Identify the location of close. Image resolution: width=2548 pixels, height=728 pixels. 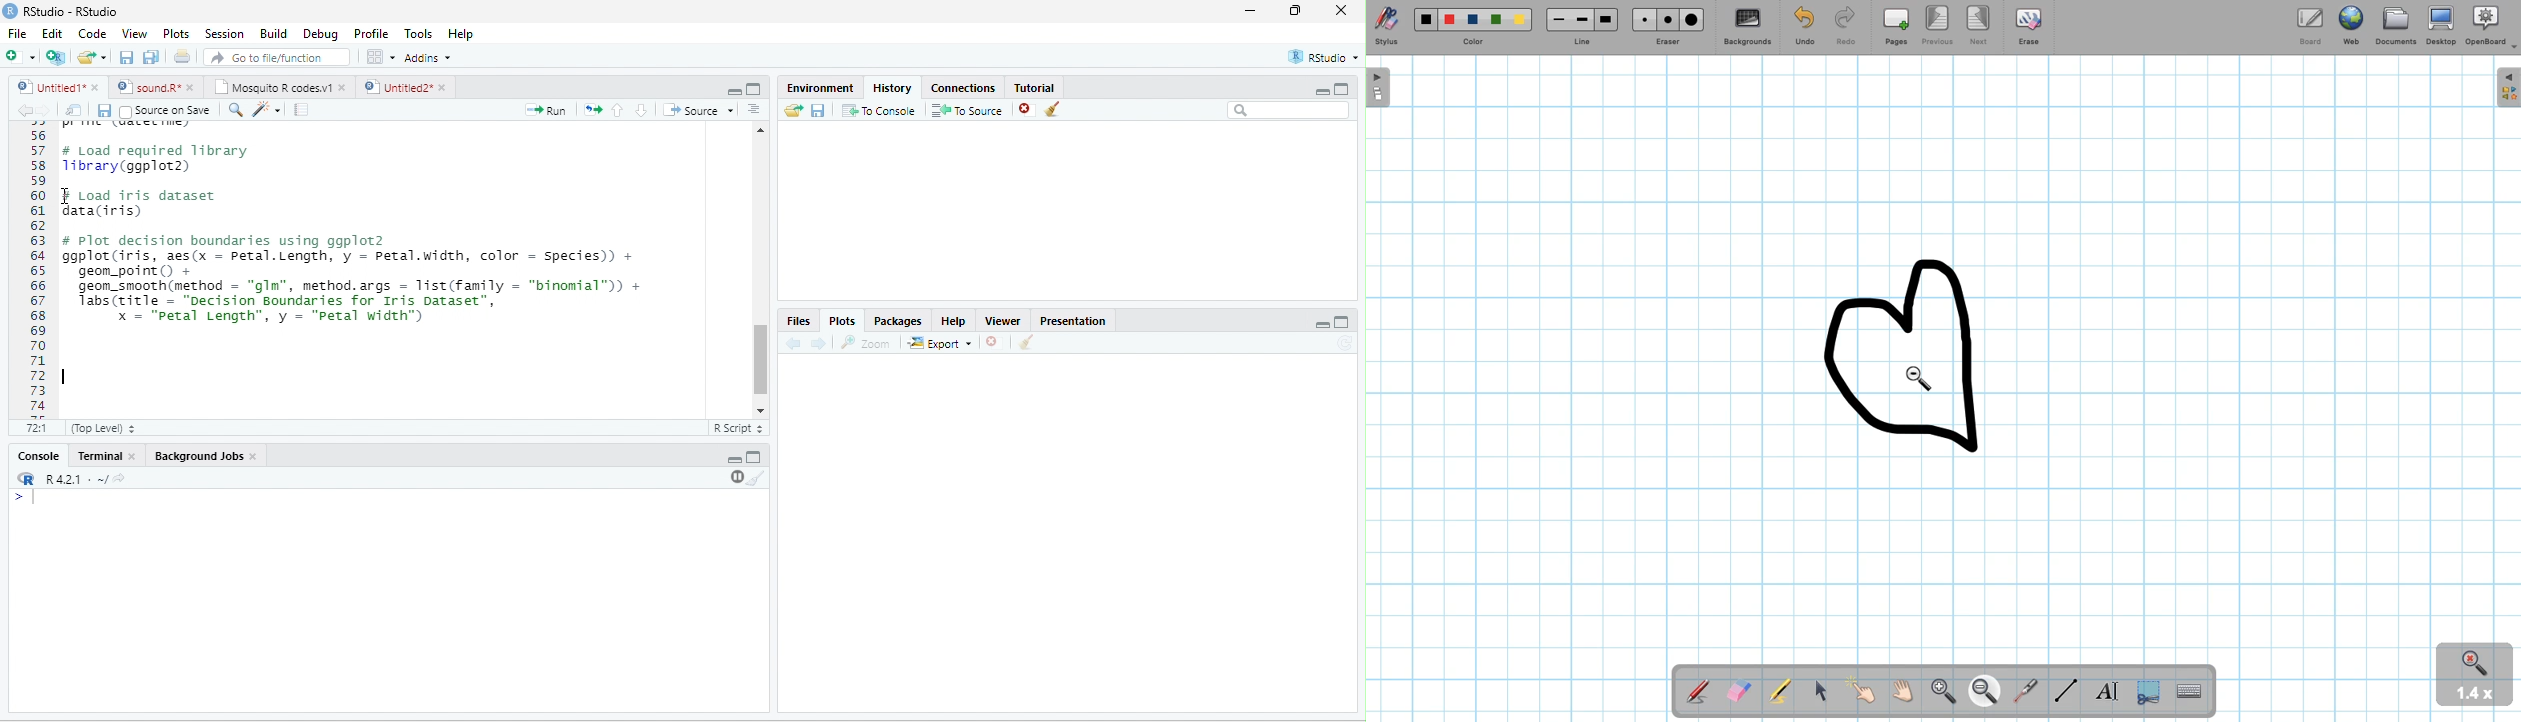
(991, 342).